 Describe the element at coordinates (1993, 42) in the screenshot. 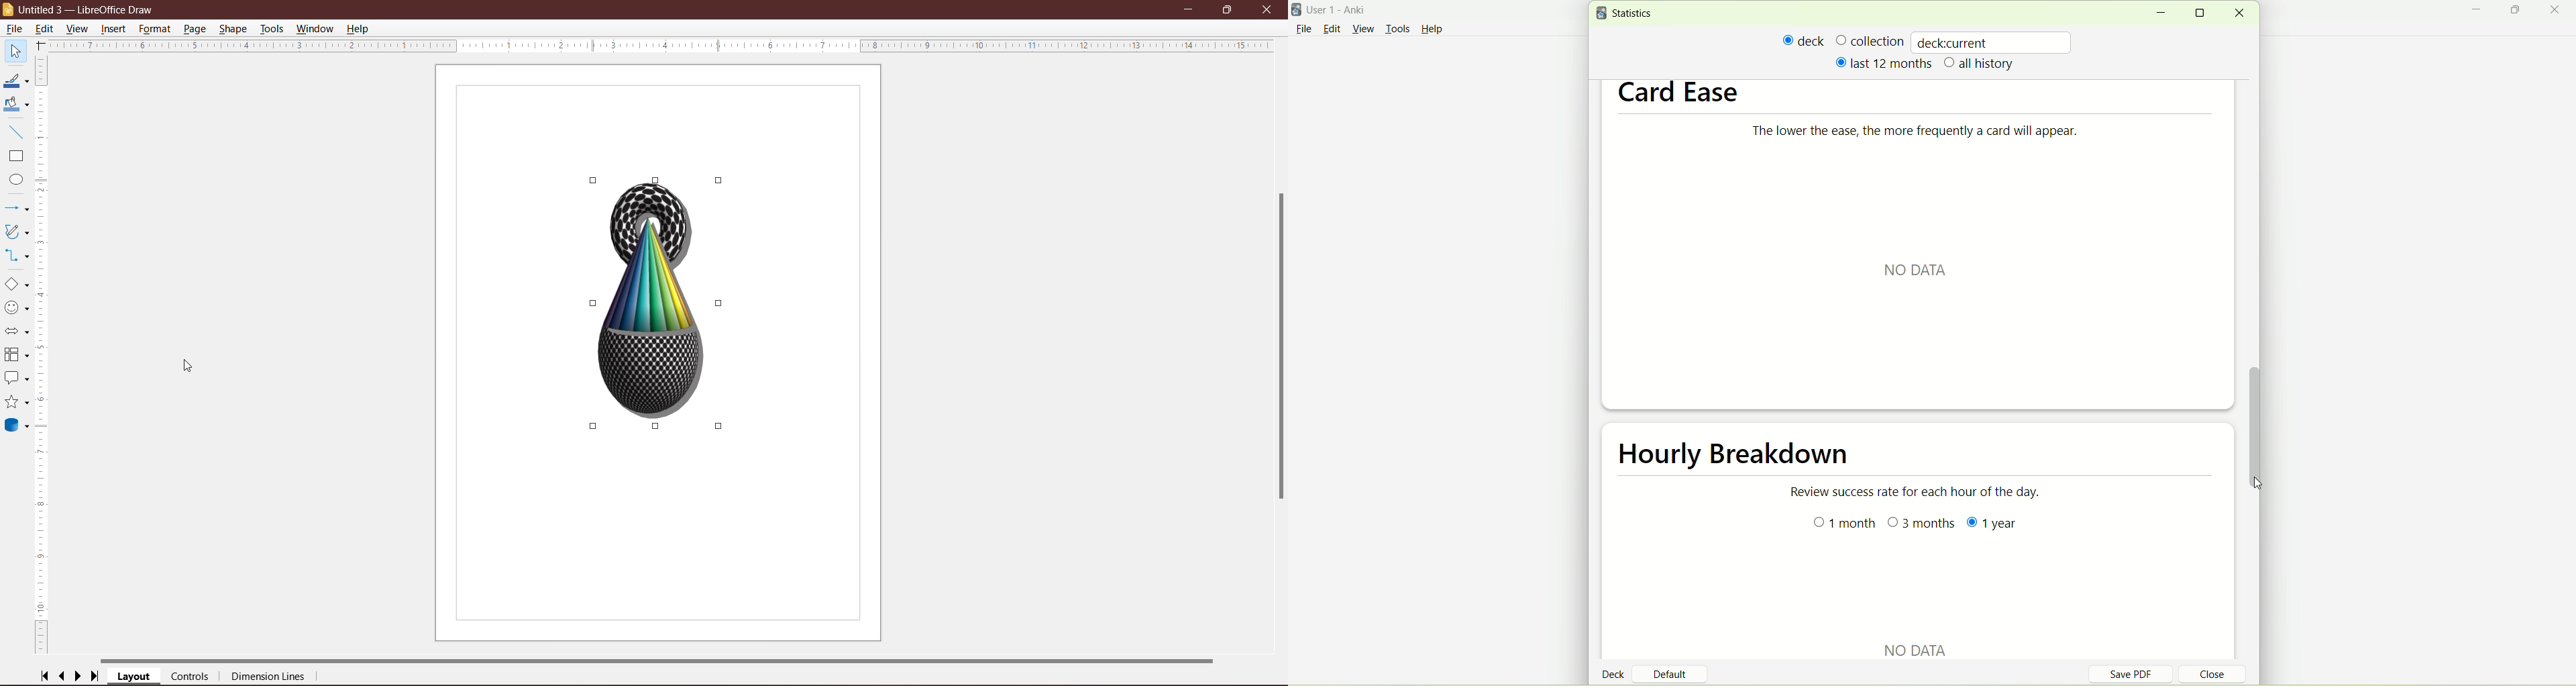

I see `deckcurrent` at that location.